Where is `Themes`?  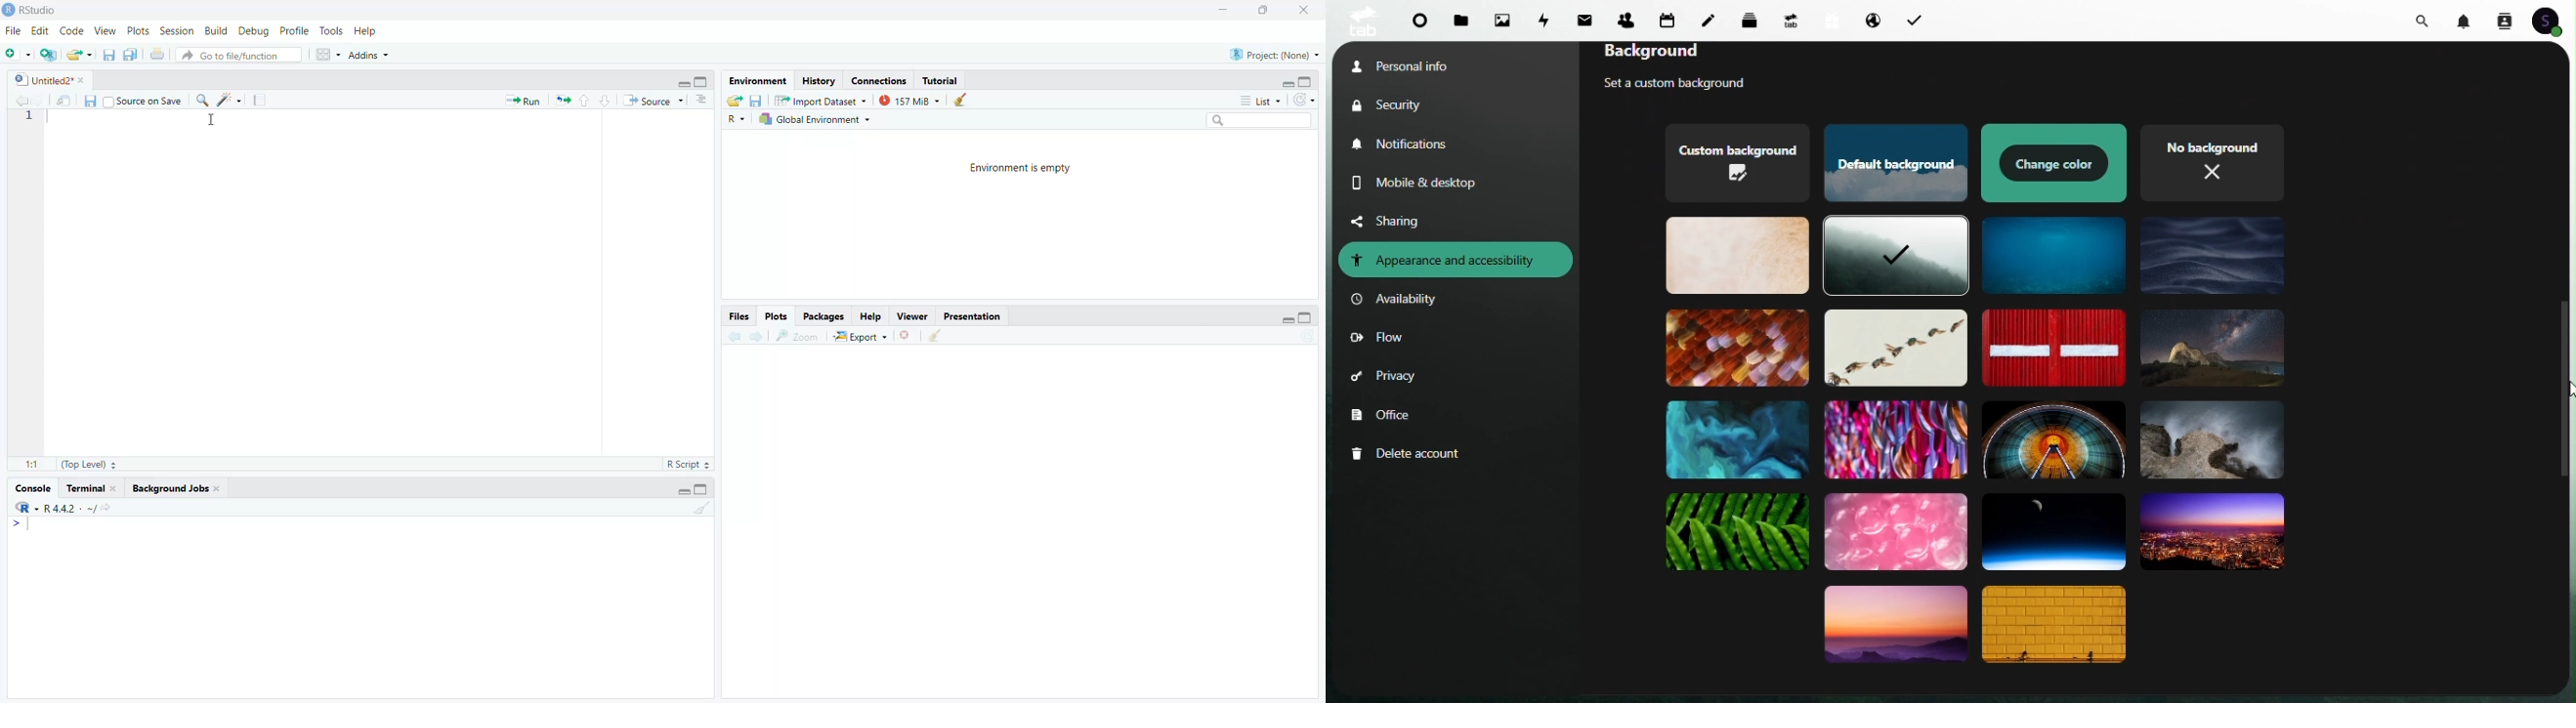
Themes is located at coordinates (1893, 437).